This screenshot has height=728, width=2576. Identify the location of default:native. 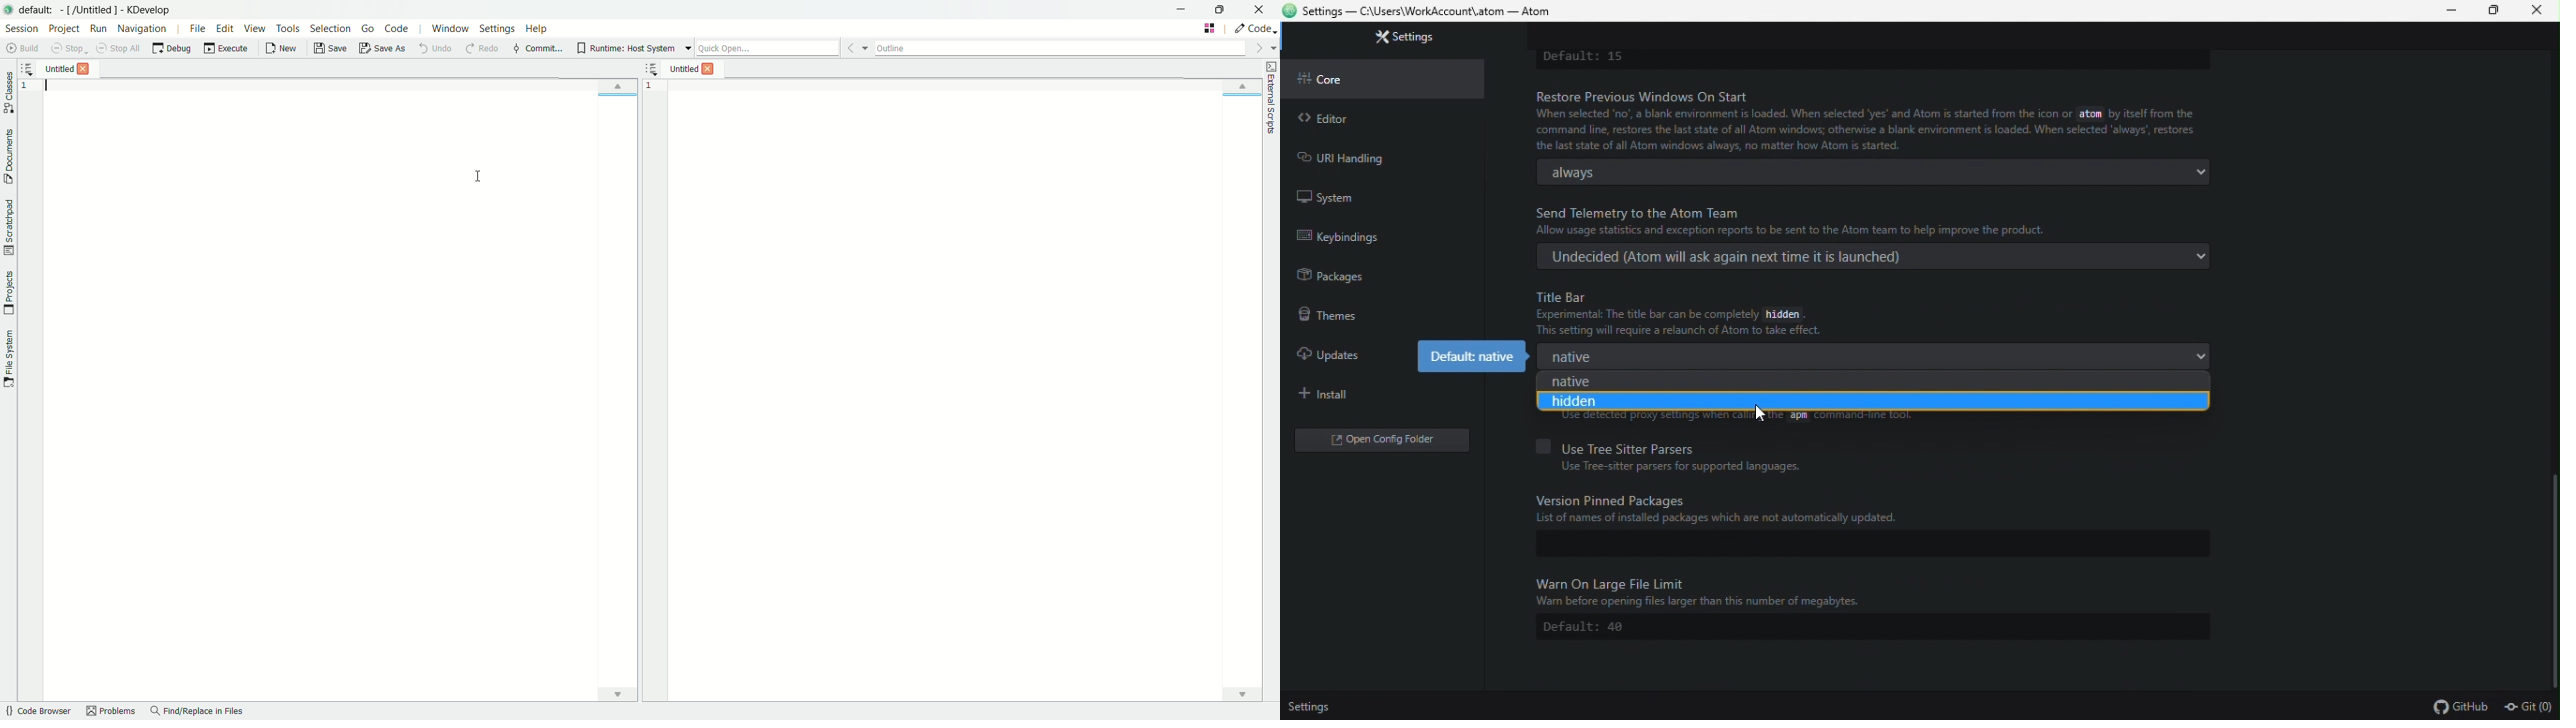
(1468, 356).